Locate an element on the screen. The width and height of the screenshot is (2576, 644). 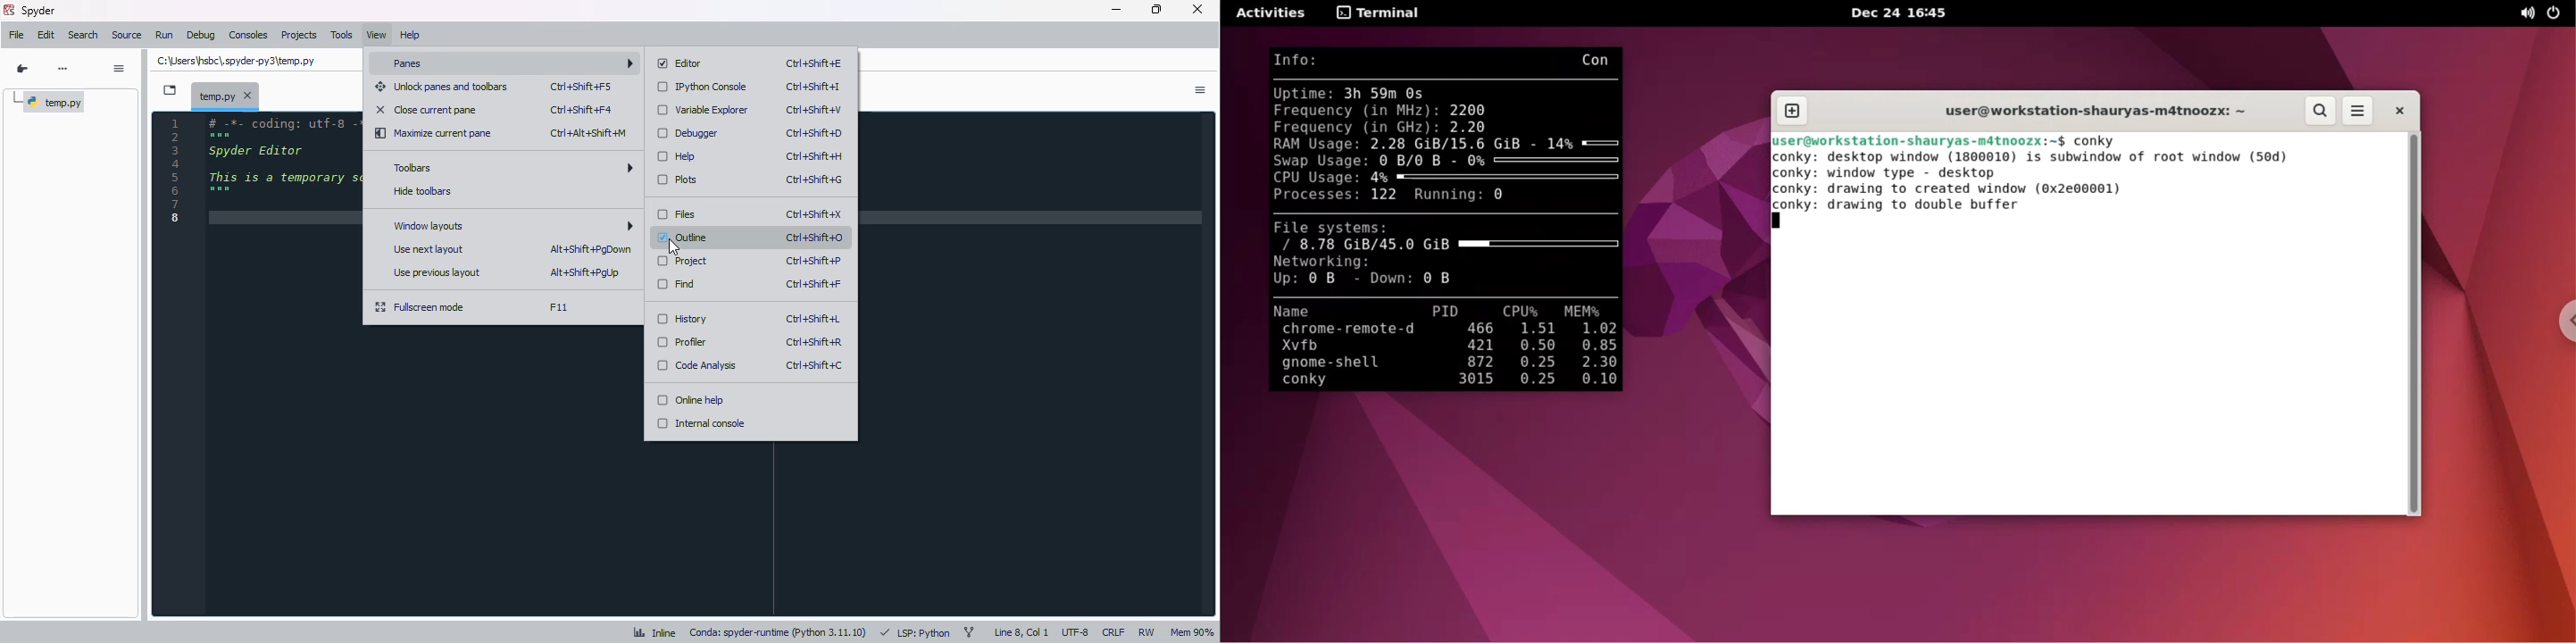
fullscreen mode is located at coordinates (421, 307).